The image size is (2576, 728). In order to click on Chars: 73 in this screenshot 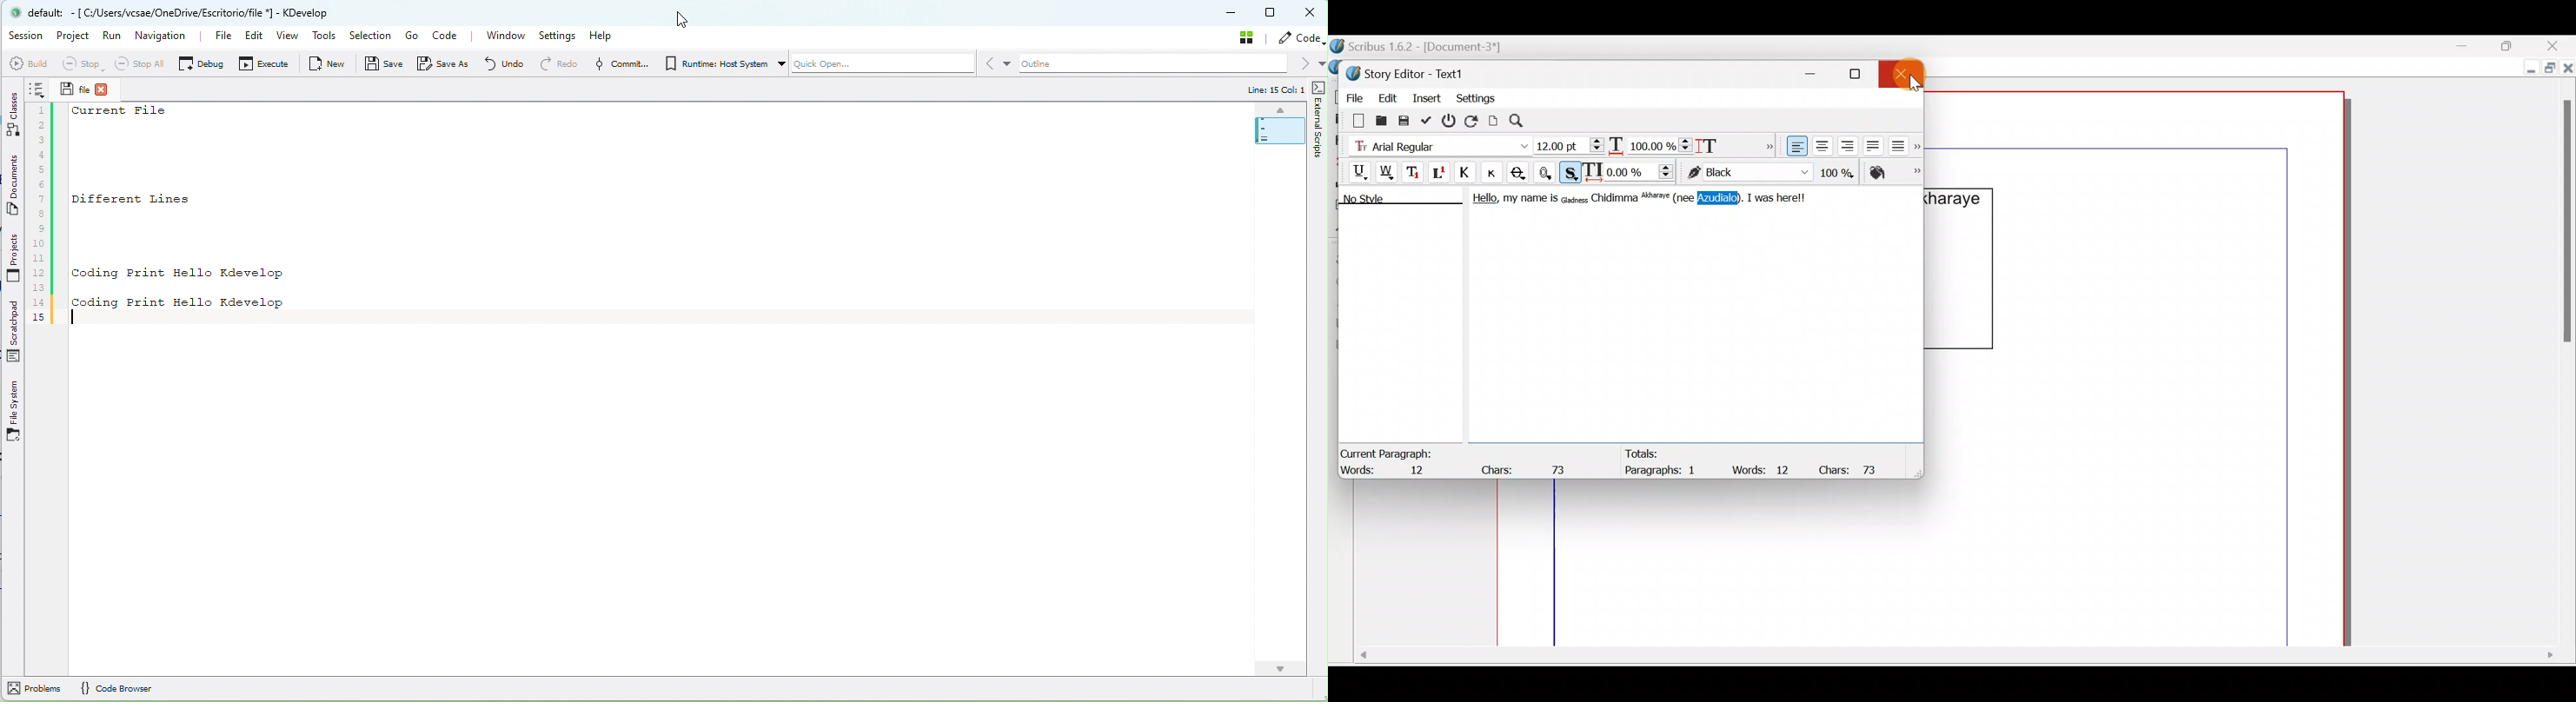, I will do `click(1853, 469)`.